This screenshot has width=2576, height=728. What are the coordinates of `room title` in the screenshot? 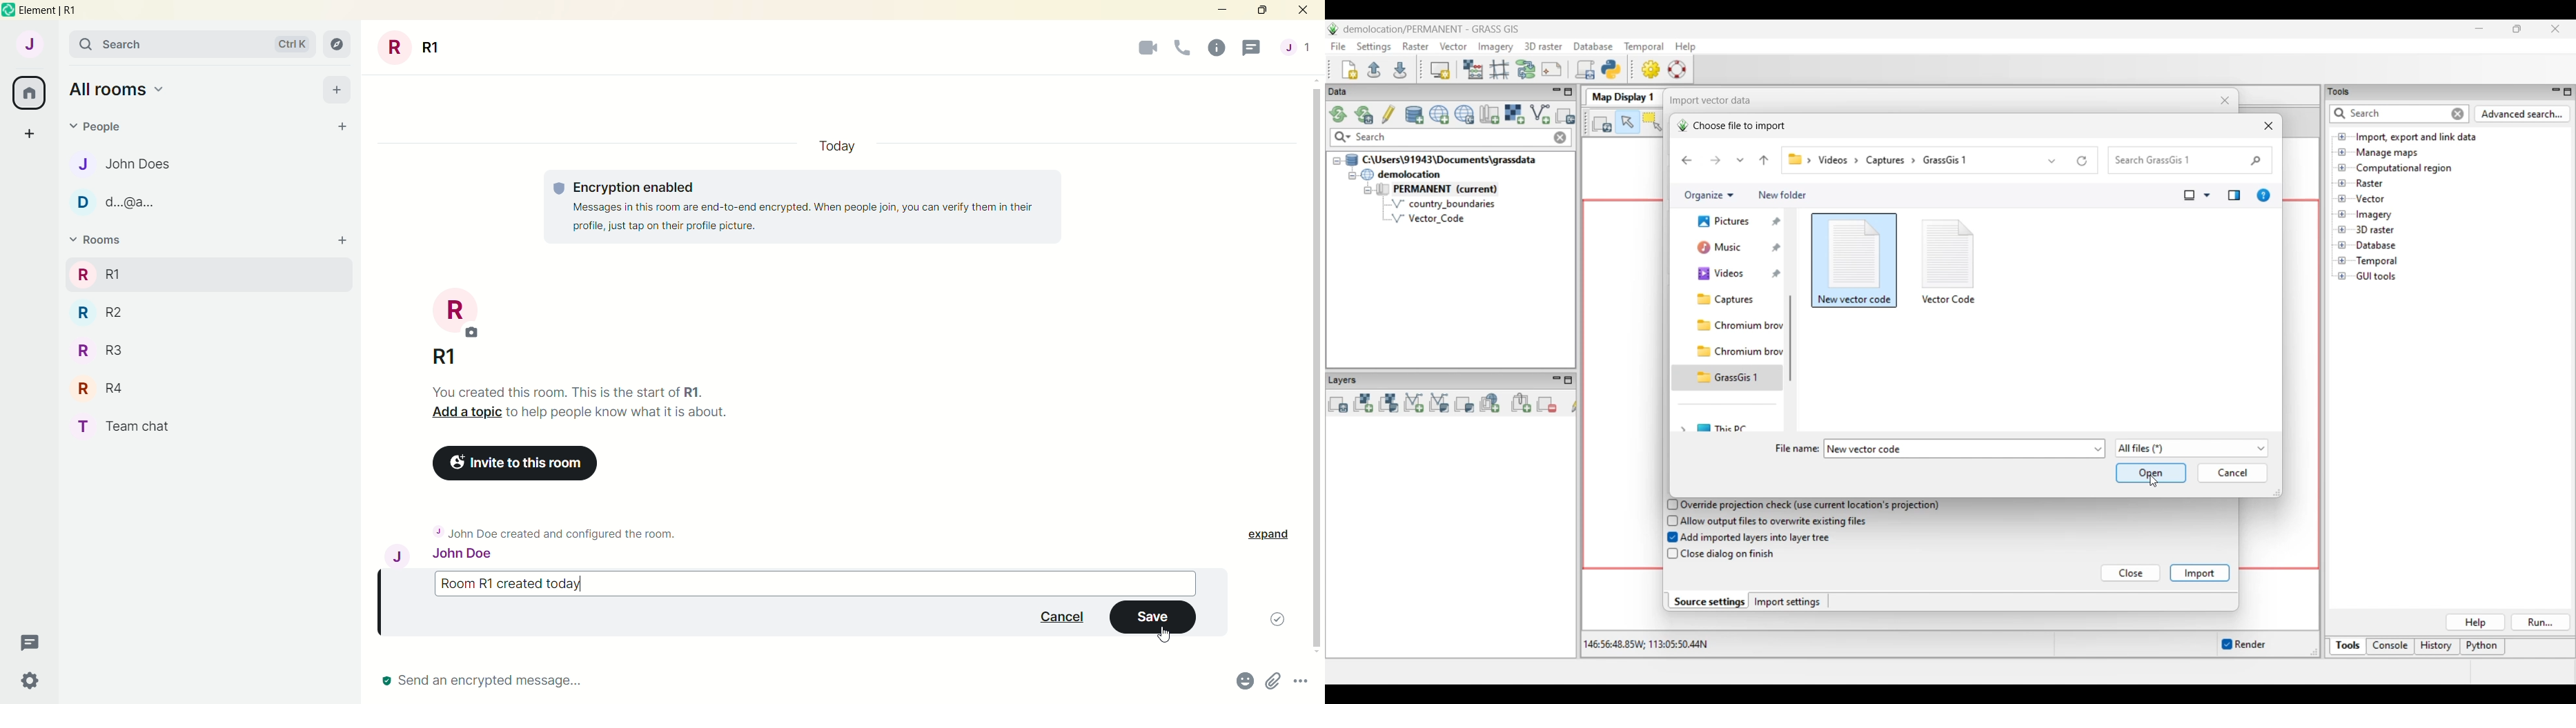 It's located at (458, 314).